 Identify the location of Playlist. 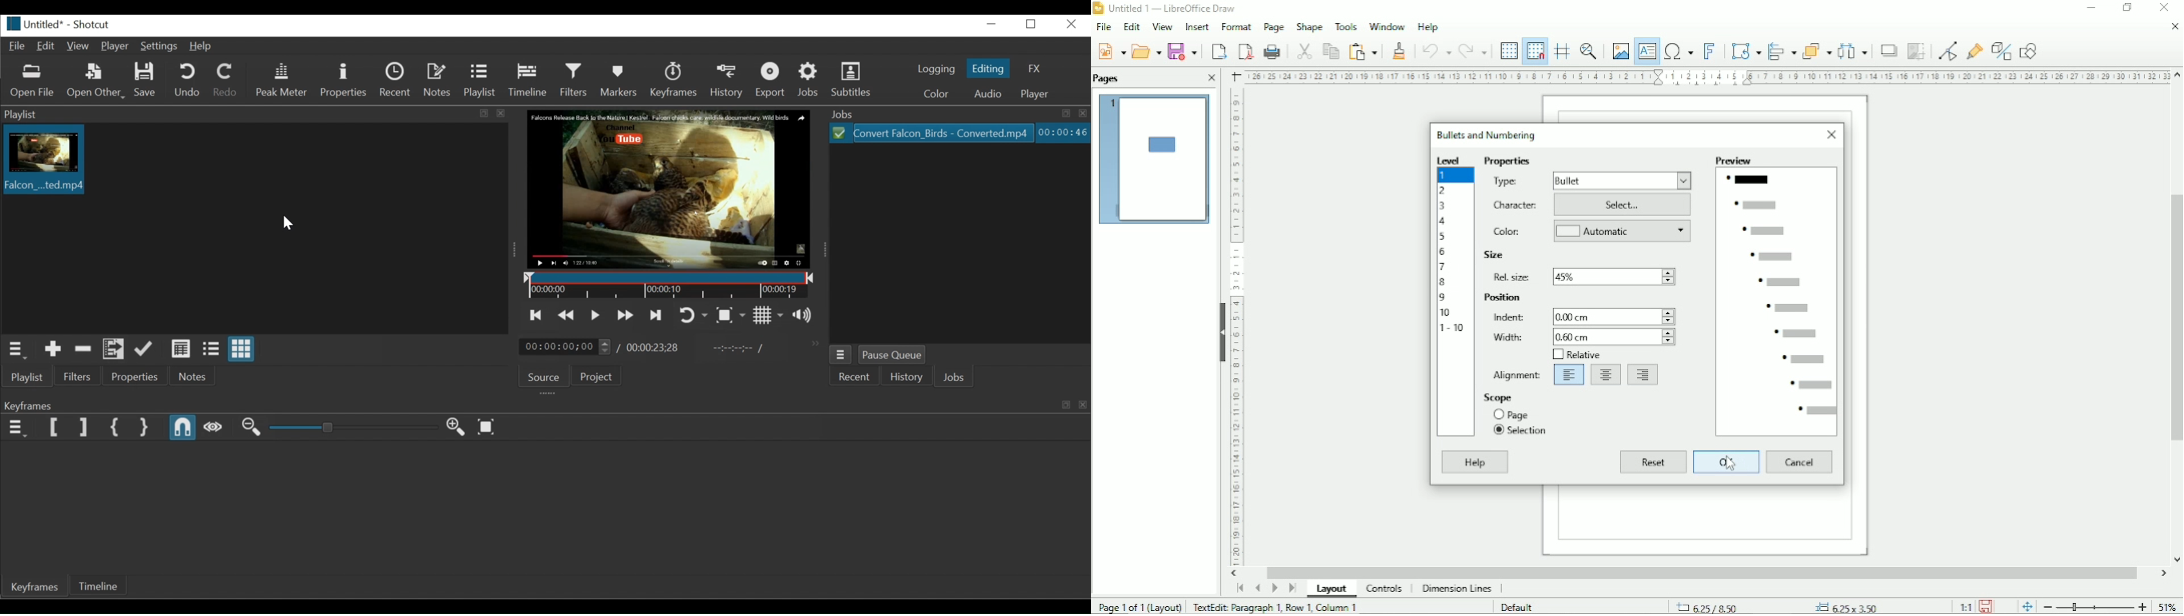
(254, 114).